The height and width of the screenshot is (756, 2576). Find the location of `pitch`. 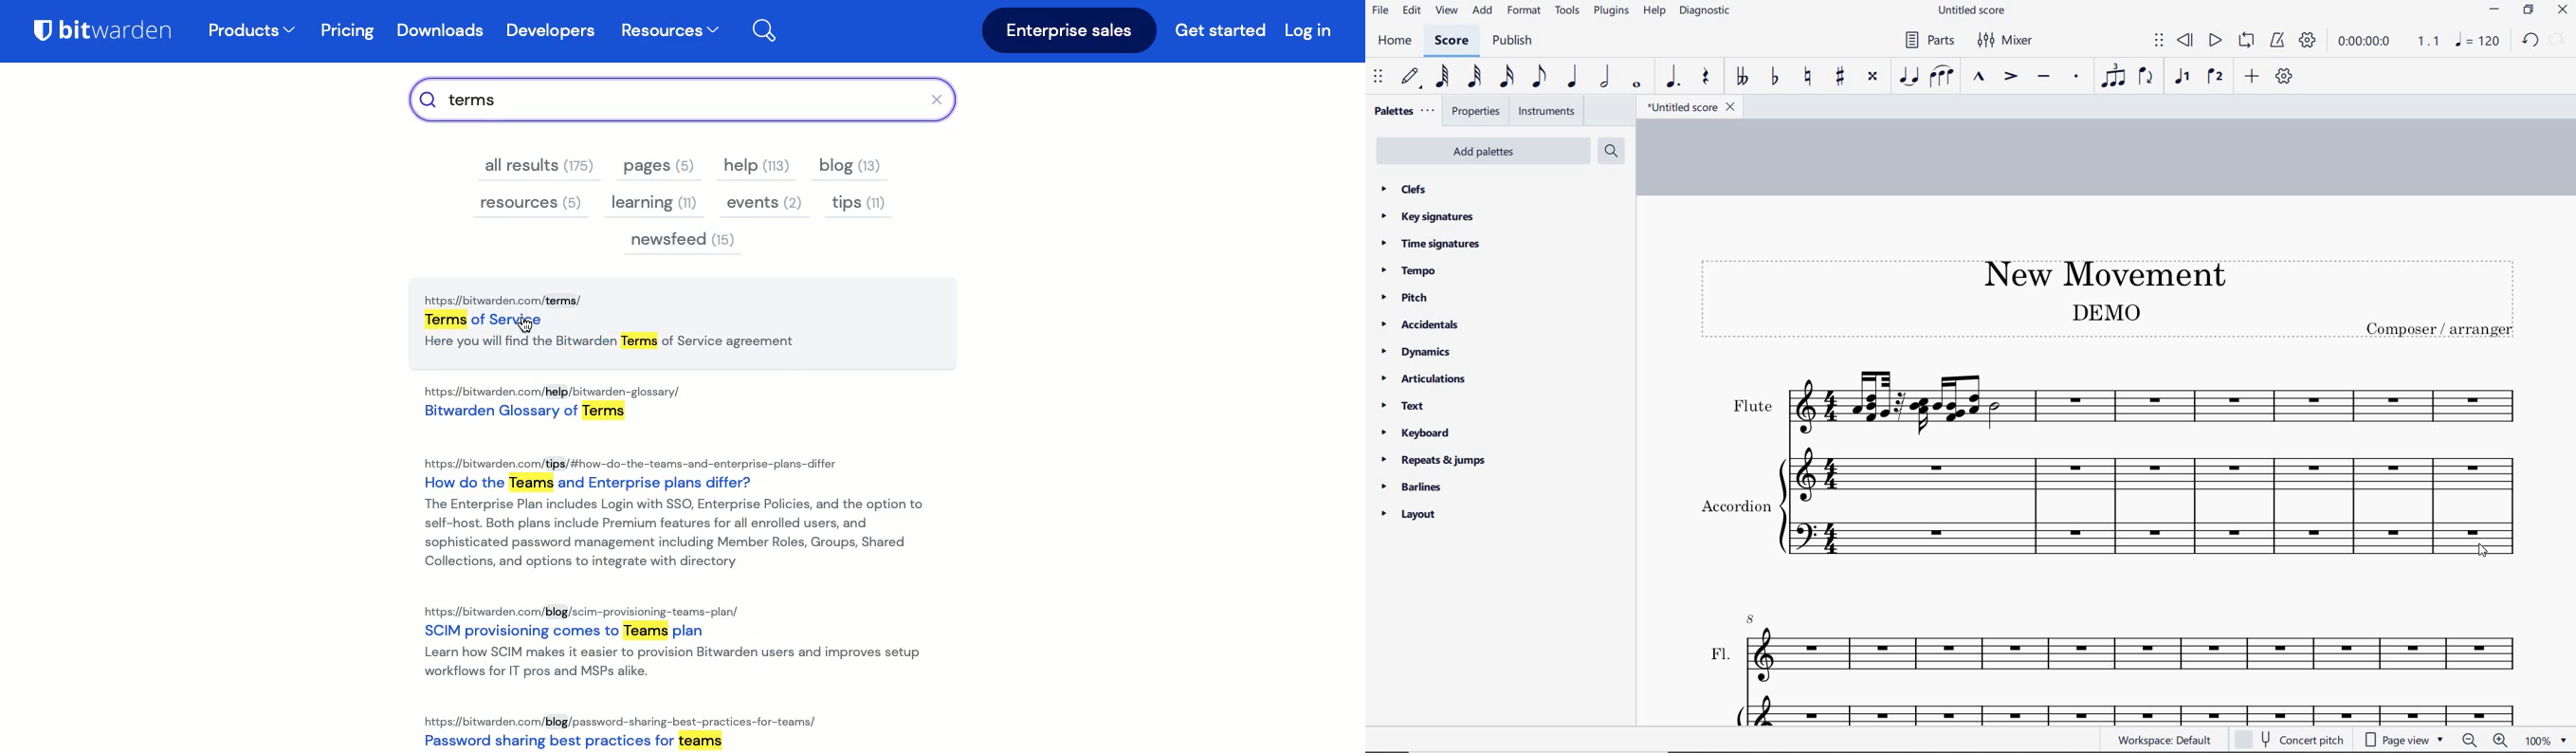

pitch is located at coordinates (1410, 298).